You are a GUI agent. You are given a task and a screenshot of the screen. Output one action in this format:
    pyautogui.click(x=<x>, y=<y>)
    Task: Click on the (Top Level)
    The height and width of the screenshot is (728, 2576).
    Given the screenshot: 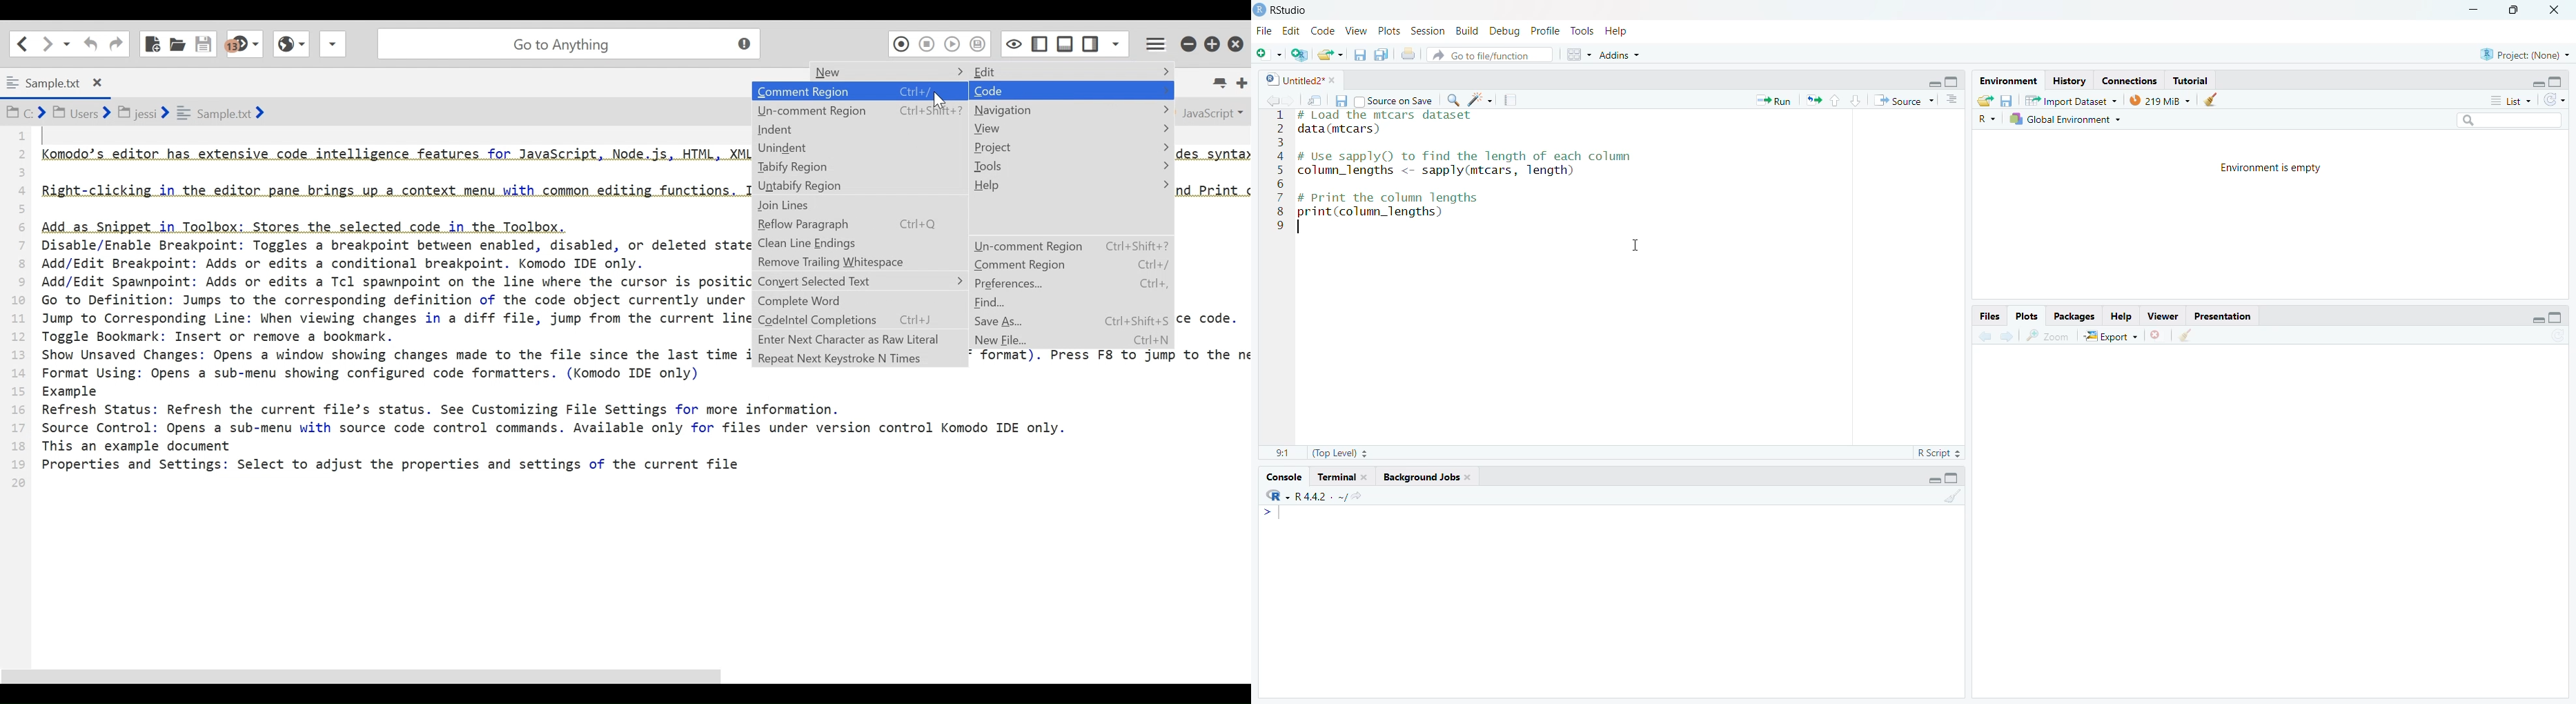 What is the action you would take?
    pyautogui.click(x=1339, y=453)
    